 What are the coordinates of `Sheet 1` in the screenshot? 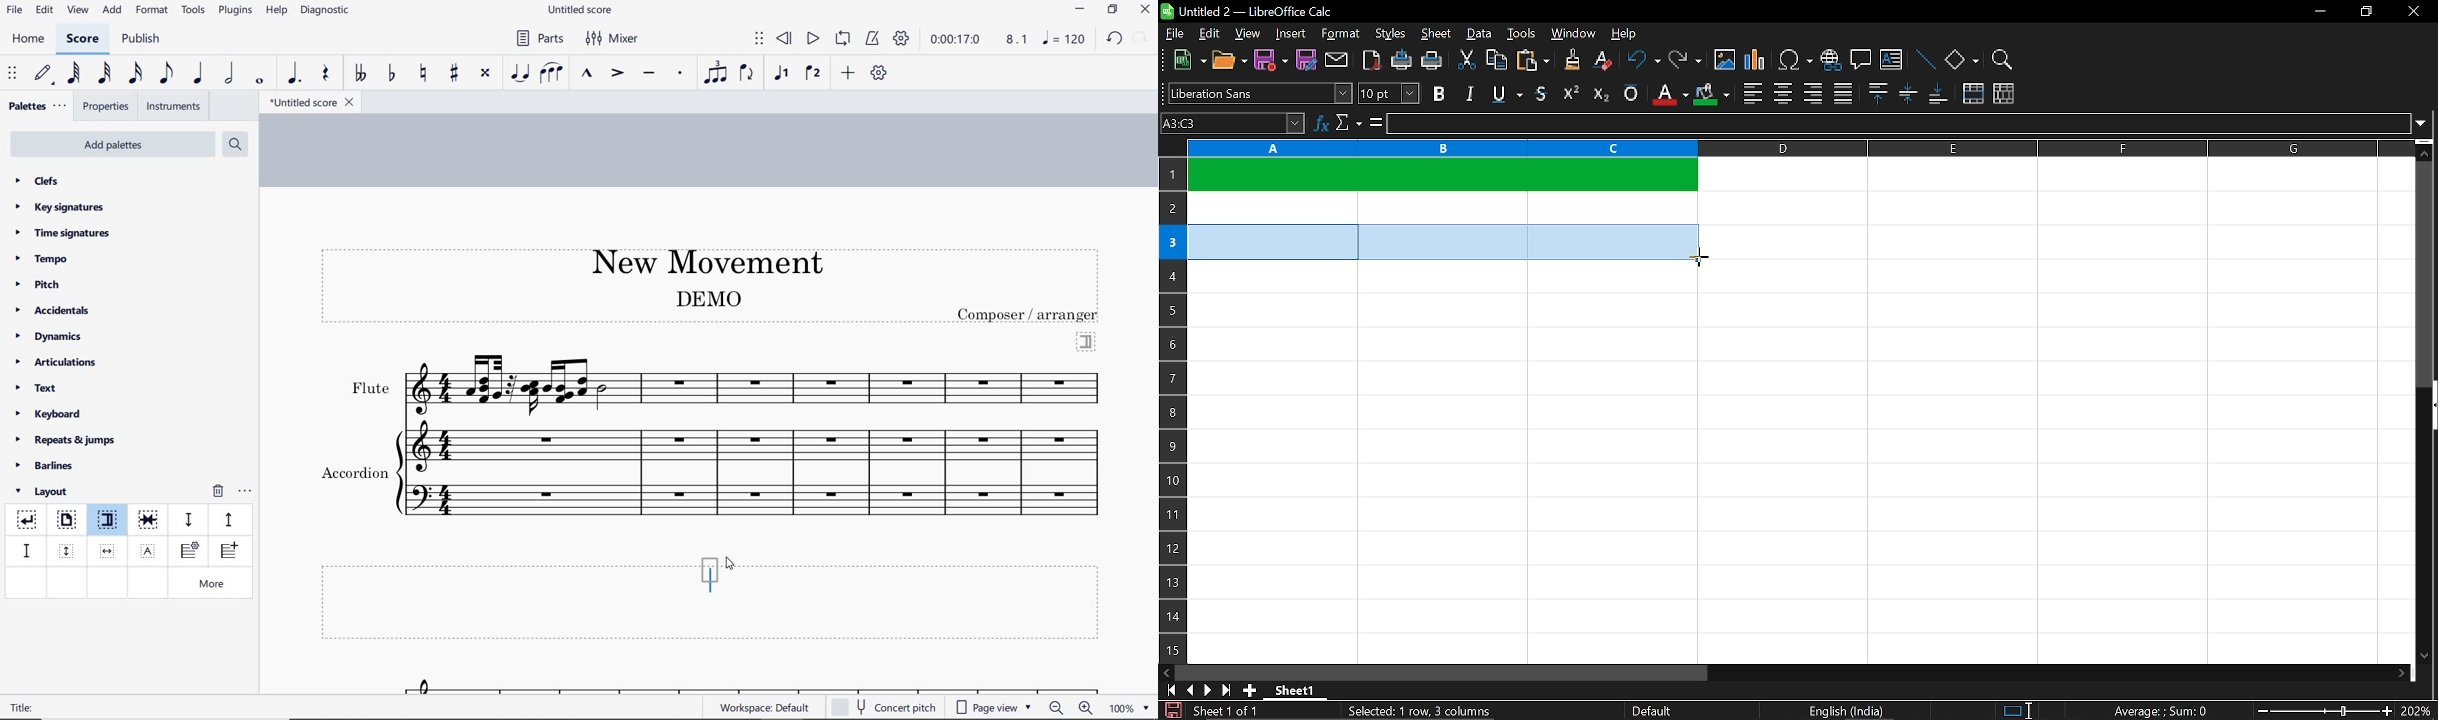 It's located at (1295, 690).